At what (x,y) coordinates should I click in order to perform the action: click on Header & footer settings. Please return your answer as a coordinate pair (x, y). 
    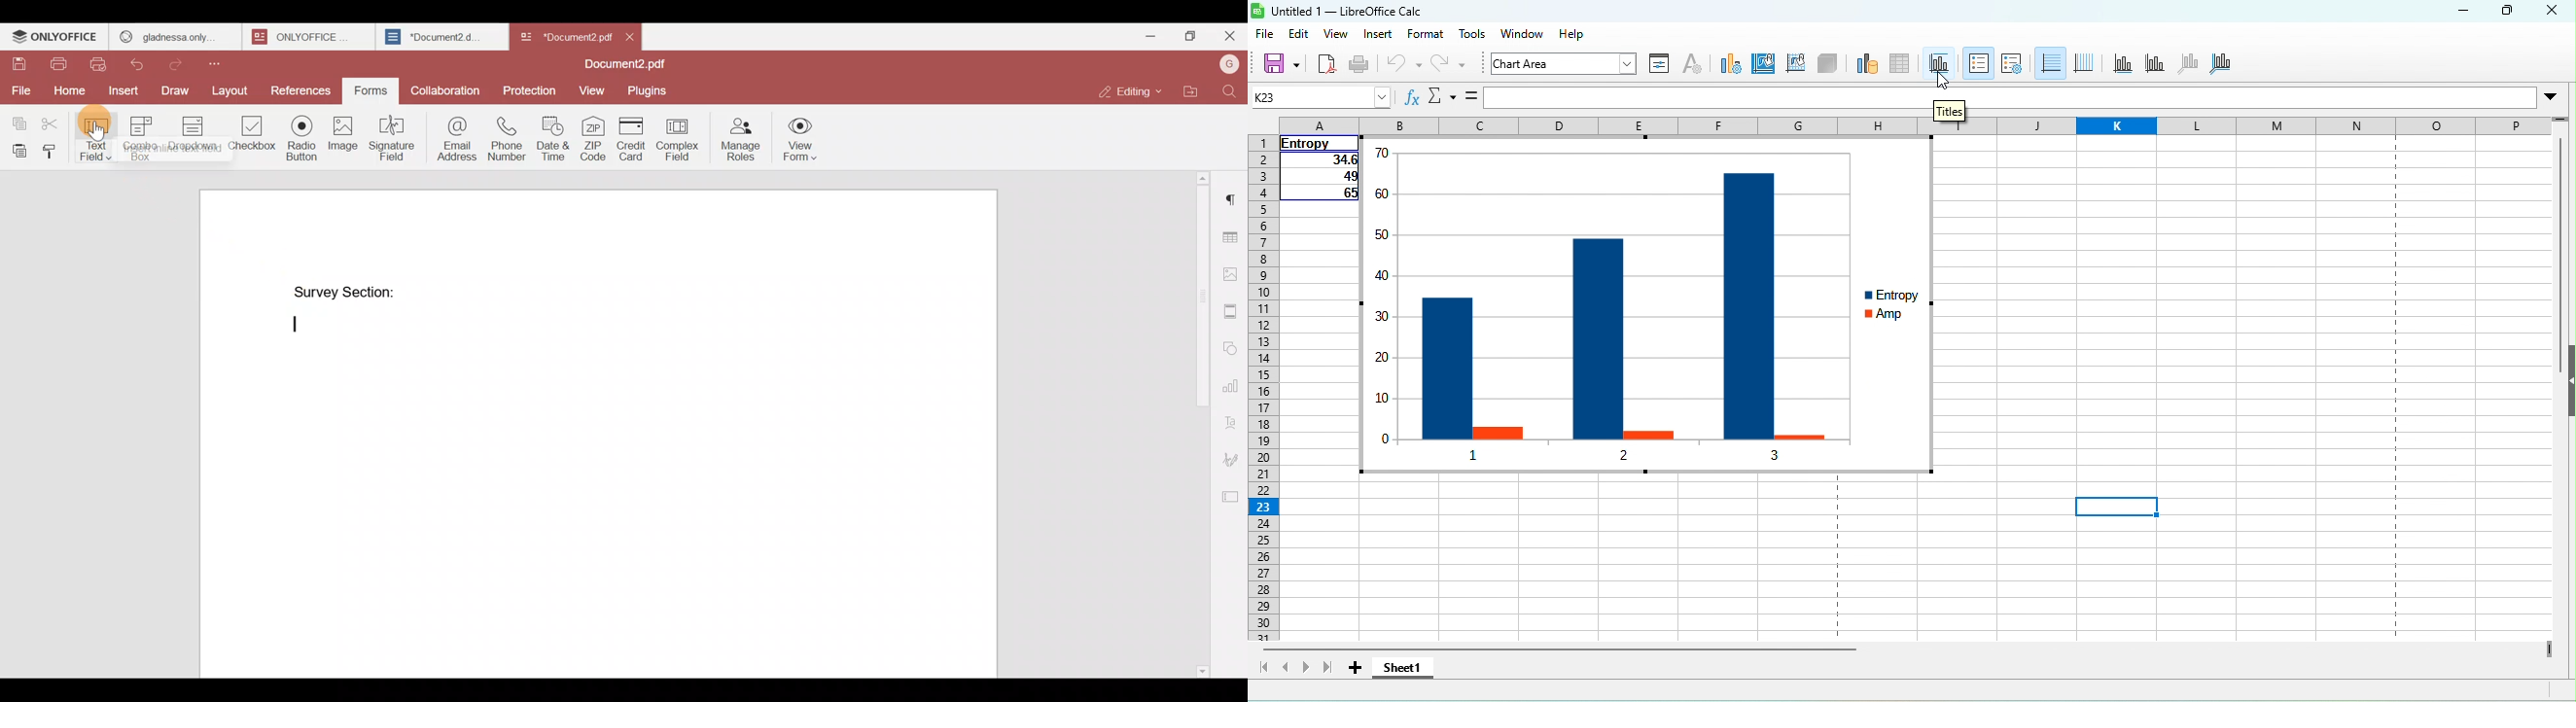
    Looking at the image, I should click on (1233, 315).